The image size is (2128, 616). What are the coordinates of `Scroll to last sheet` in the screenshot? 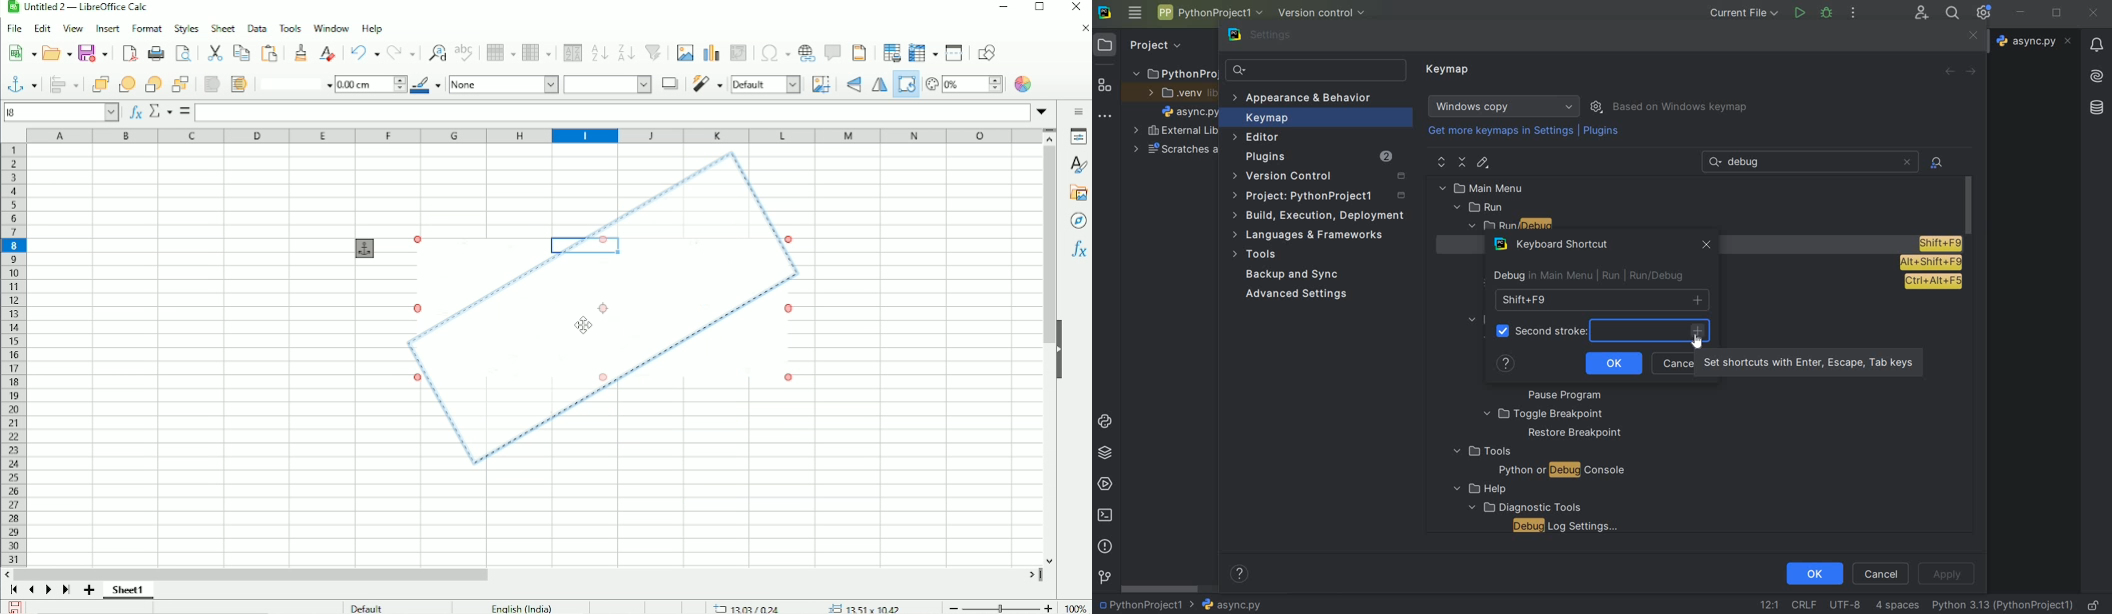 It's located at (66, 591).